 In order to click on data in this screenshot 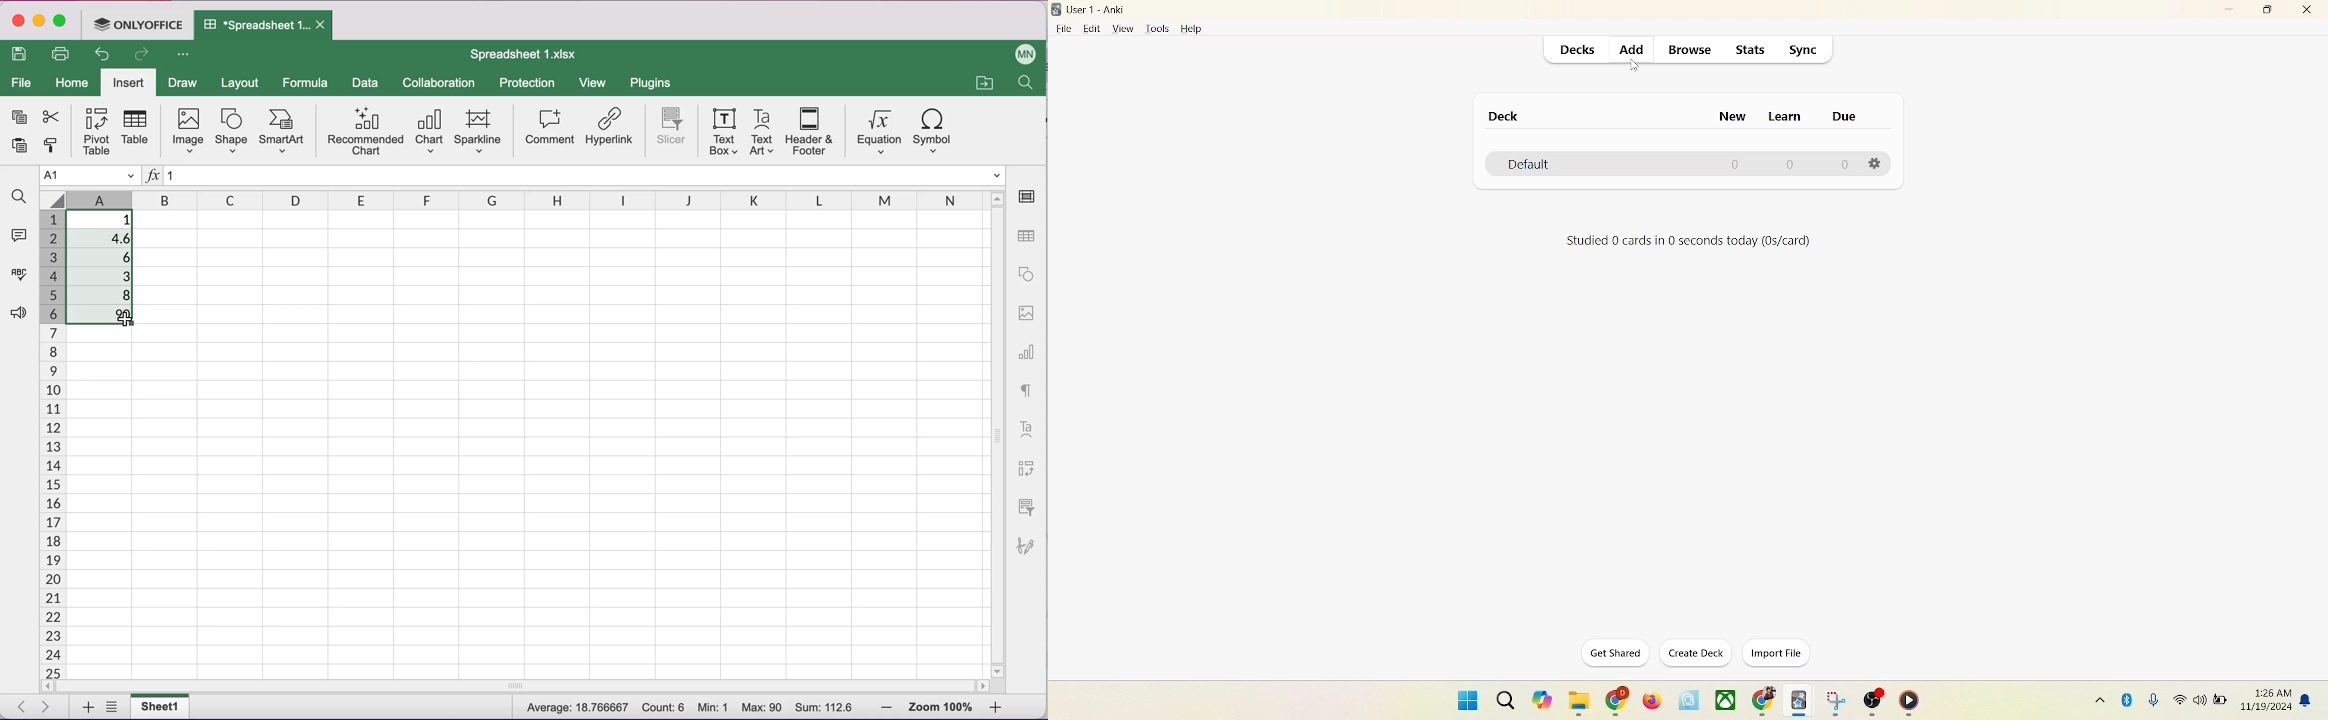, I will do `click(366, 84)`.